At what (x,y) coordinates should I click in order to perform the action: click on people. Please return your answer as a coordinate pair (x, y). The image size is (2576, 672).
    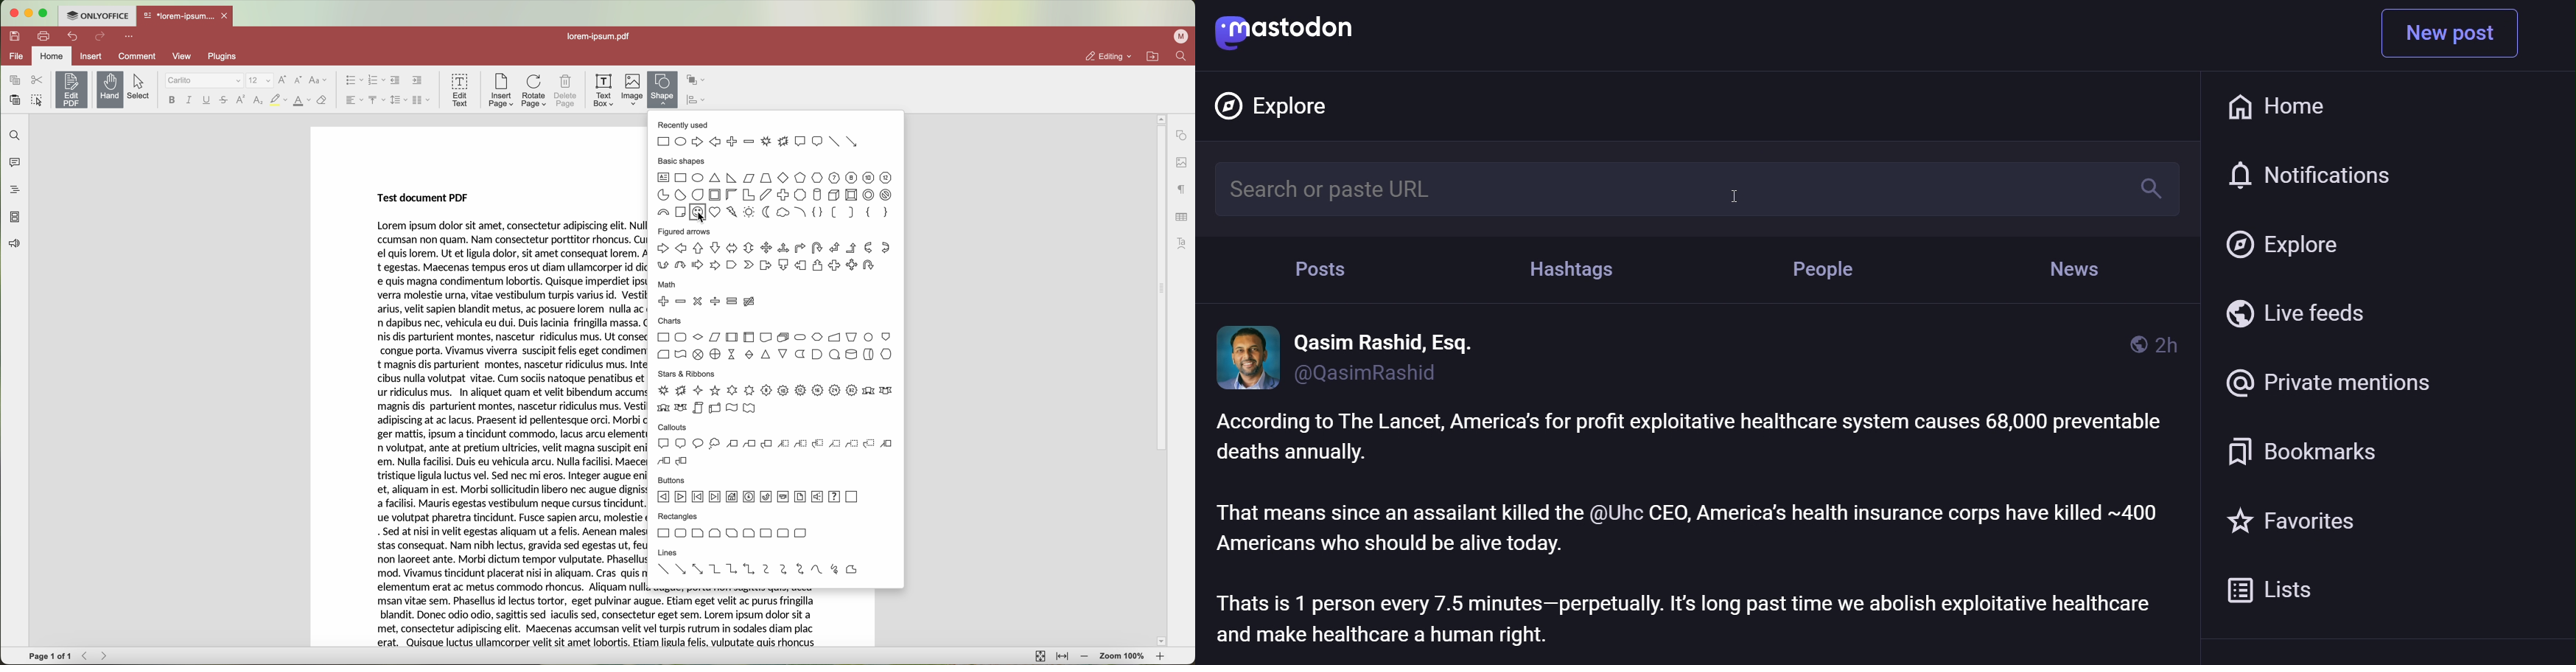
    Looking at the image, I should click on (1824, 269).